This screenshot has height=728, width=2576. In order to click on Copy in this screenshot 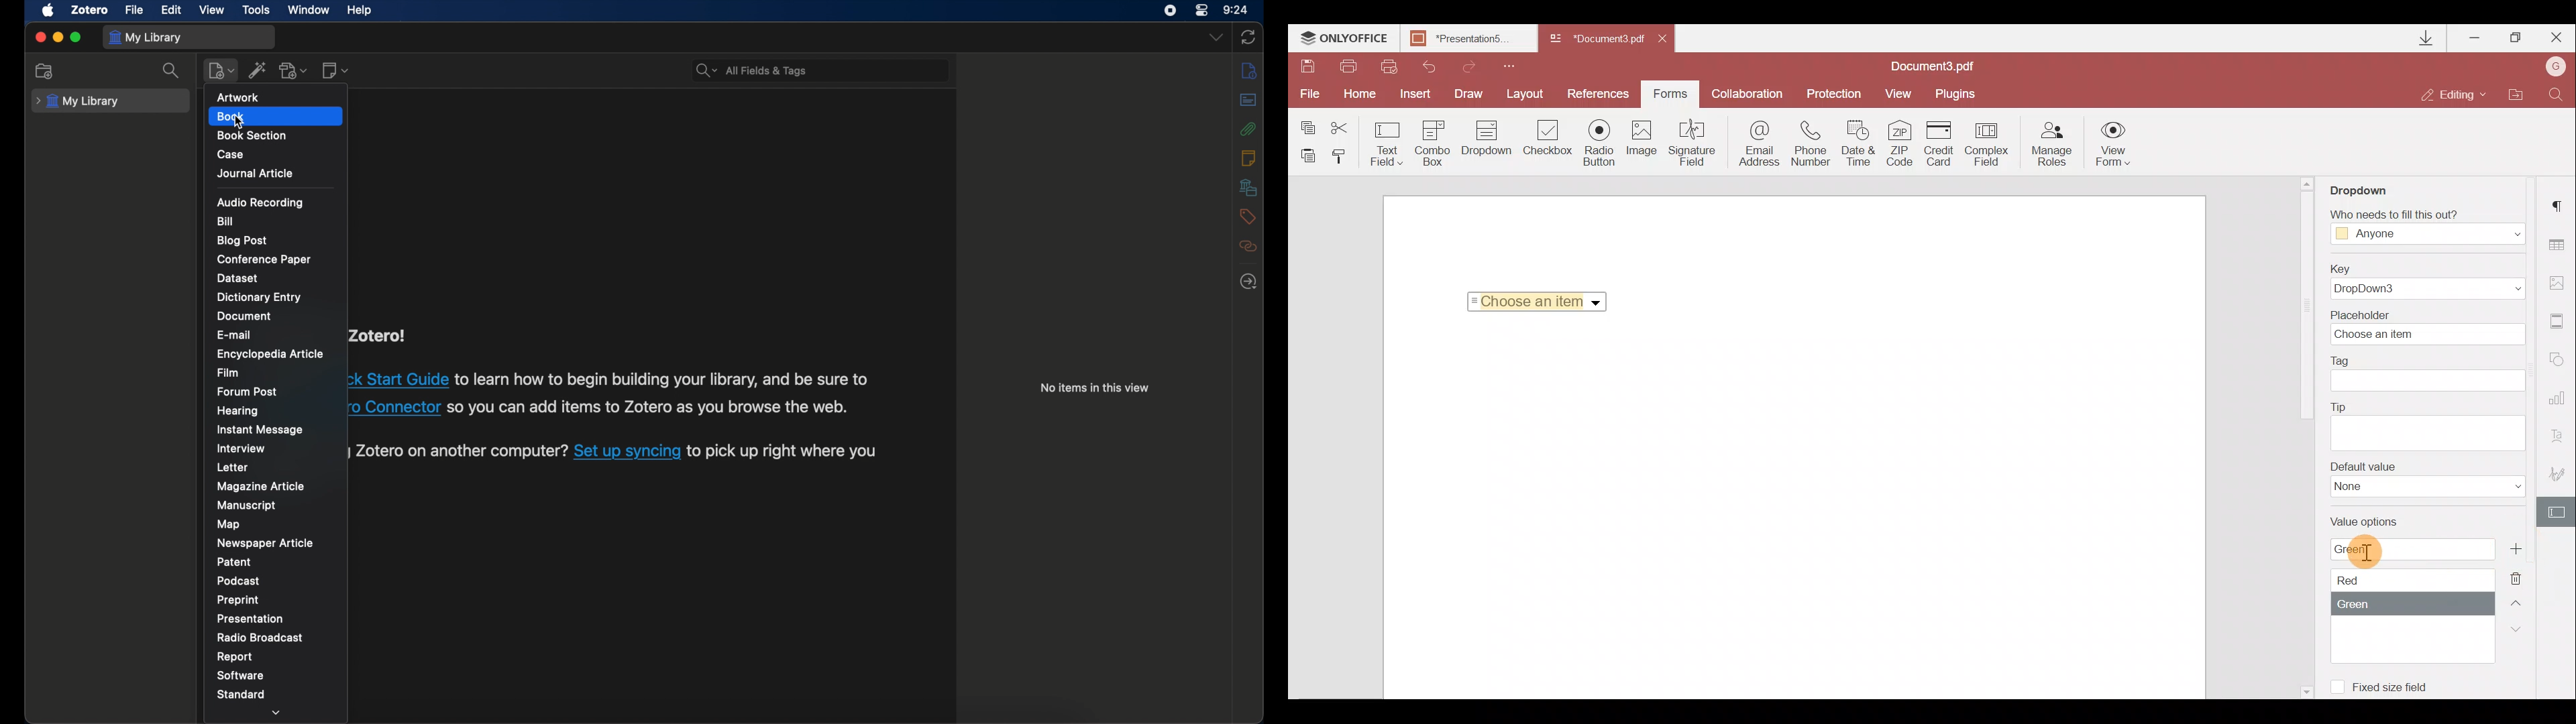, I will do `click(1304, 123)`.